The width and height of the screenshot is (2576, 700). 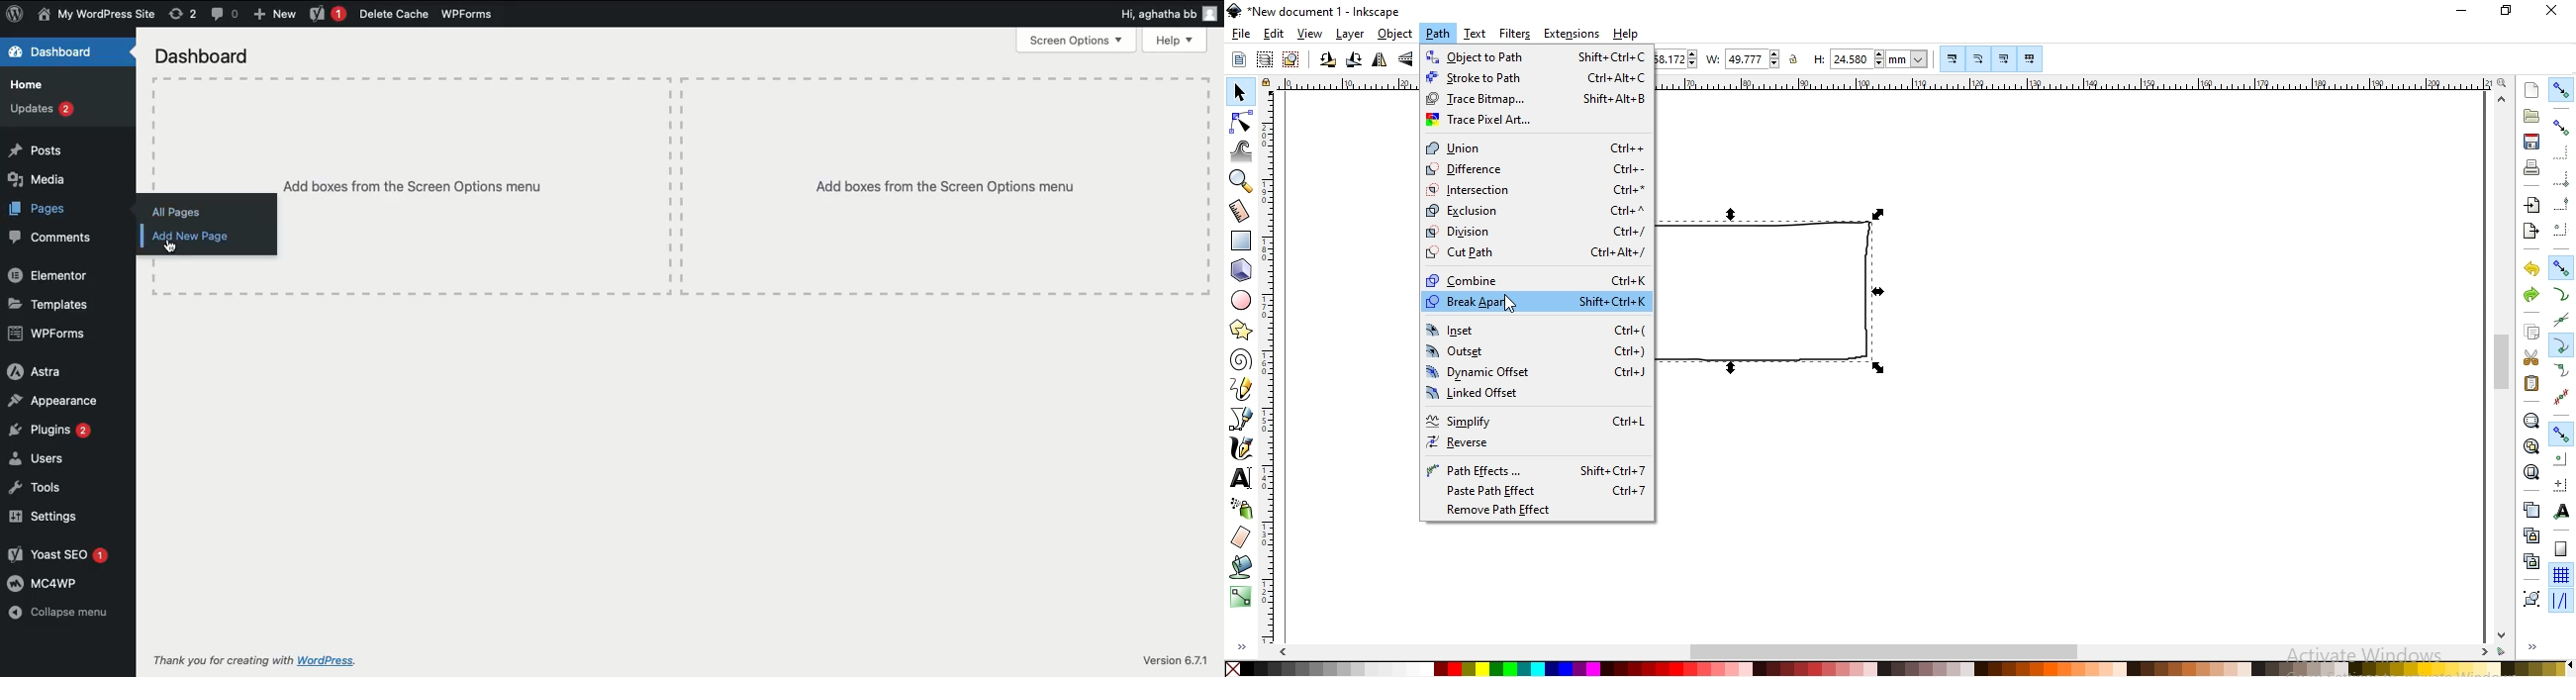 What do you see at coordinates (207, 57) in the screenshot?
I see `Dashboard` at bounding box center [207, 57].